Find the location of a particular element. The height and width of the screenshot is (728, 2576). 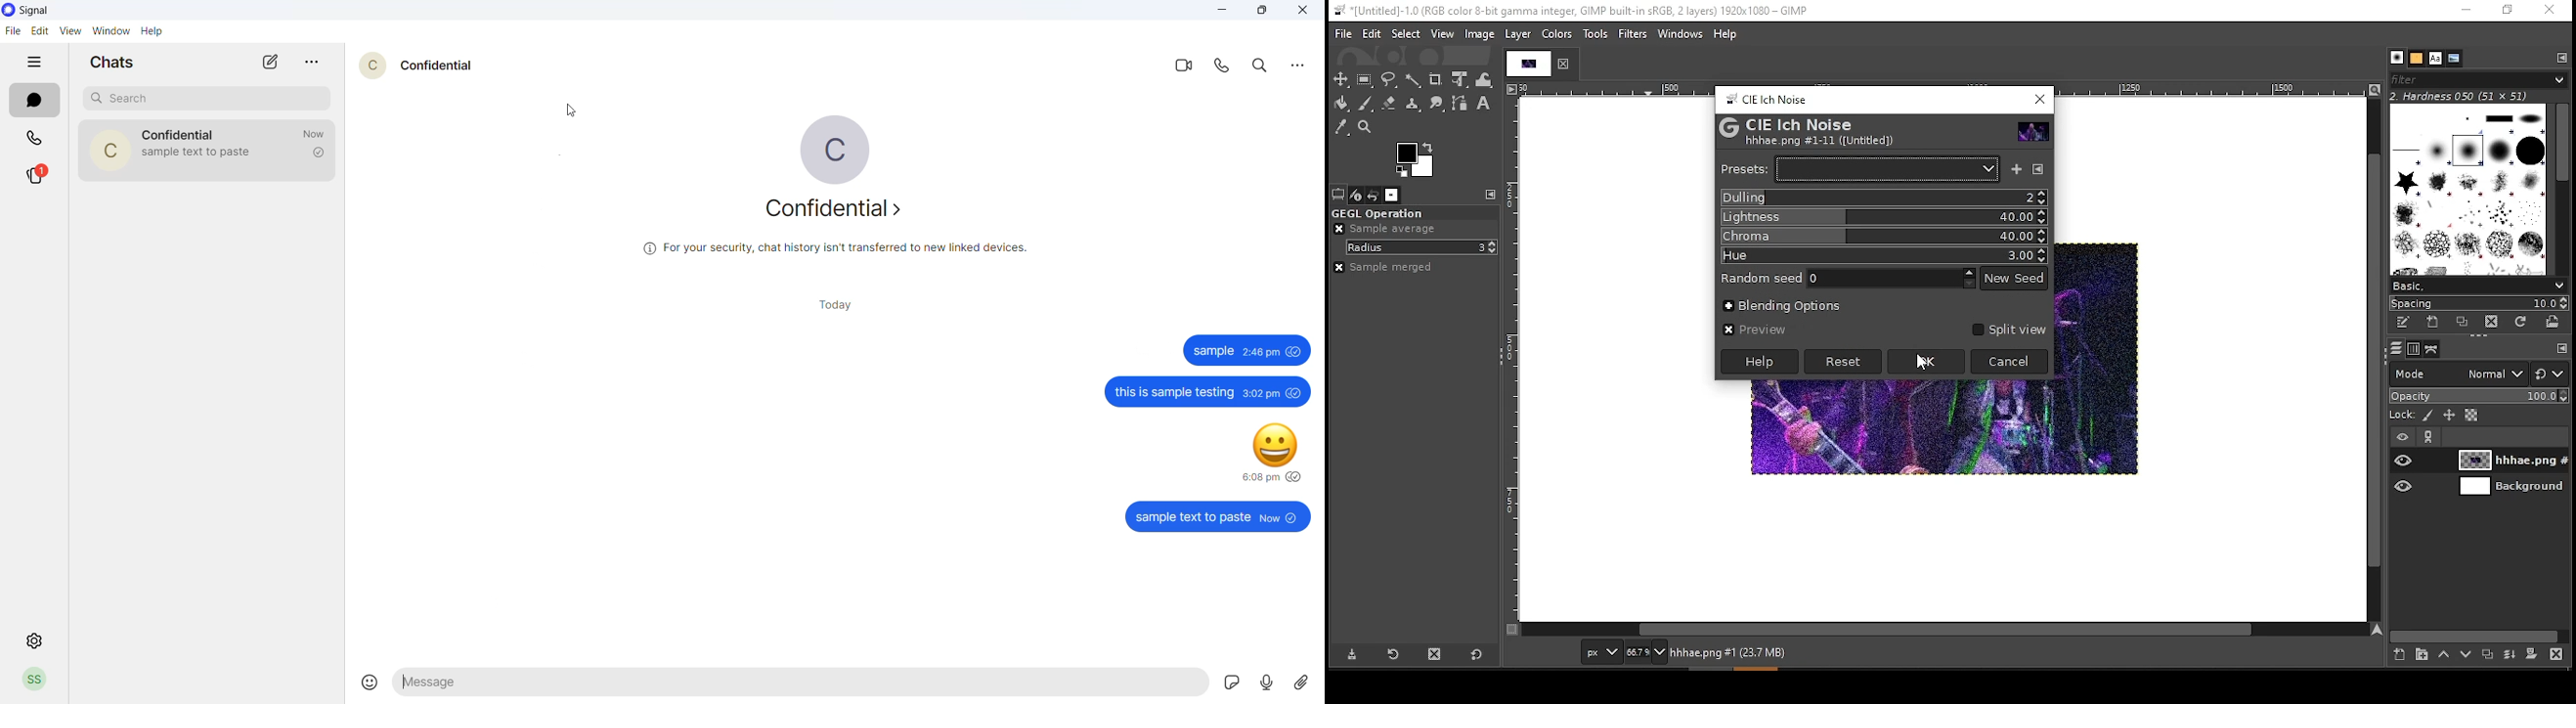

windows is located at coordinates (1681, 33).